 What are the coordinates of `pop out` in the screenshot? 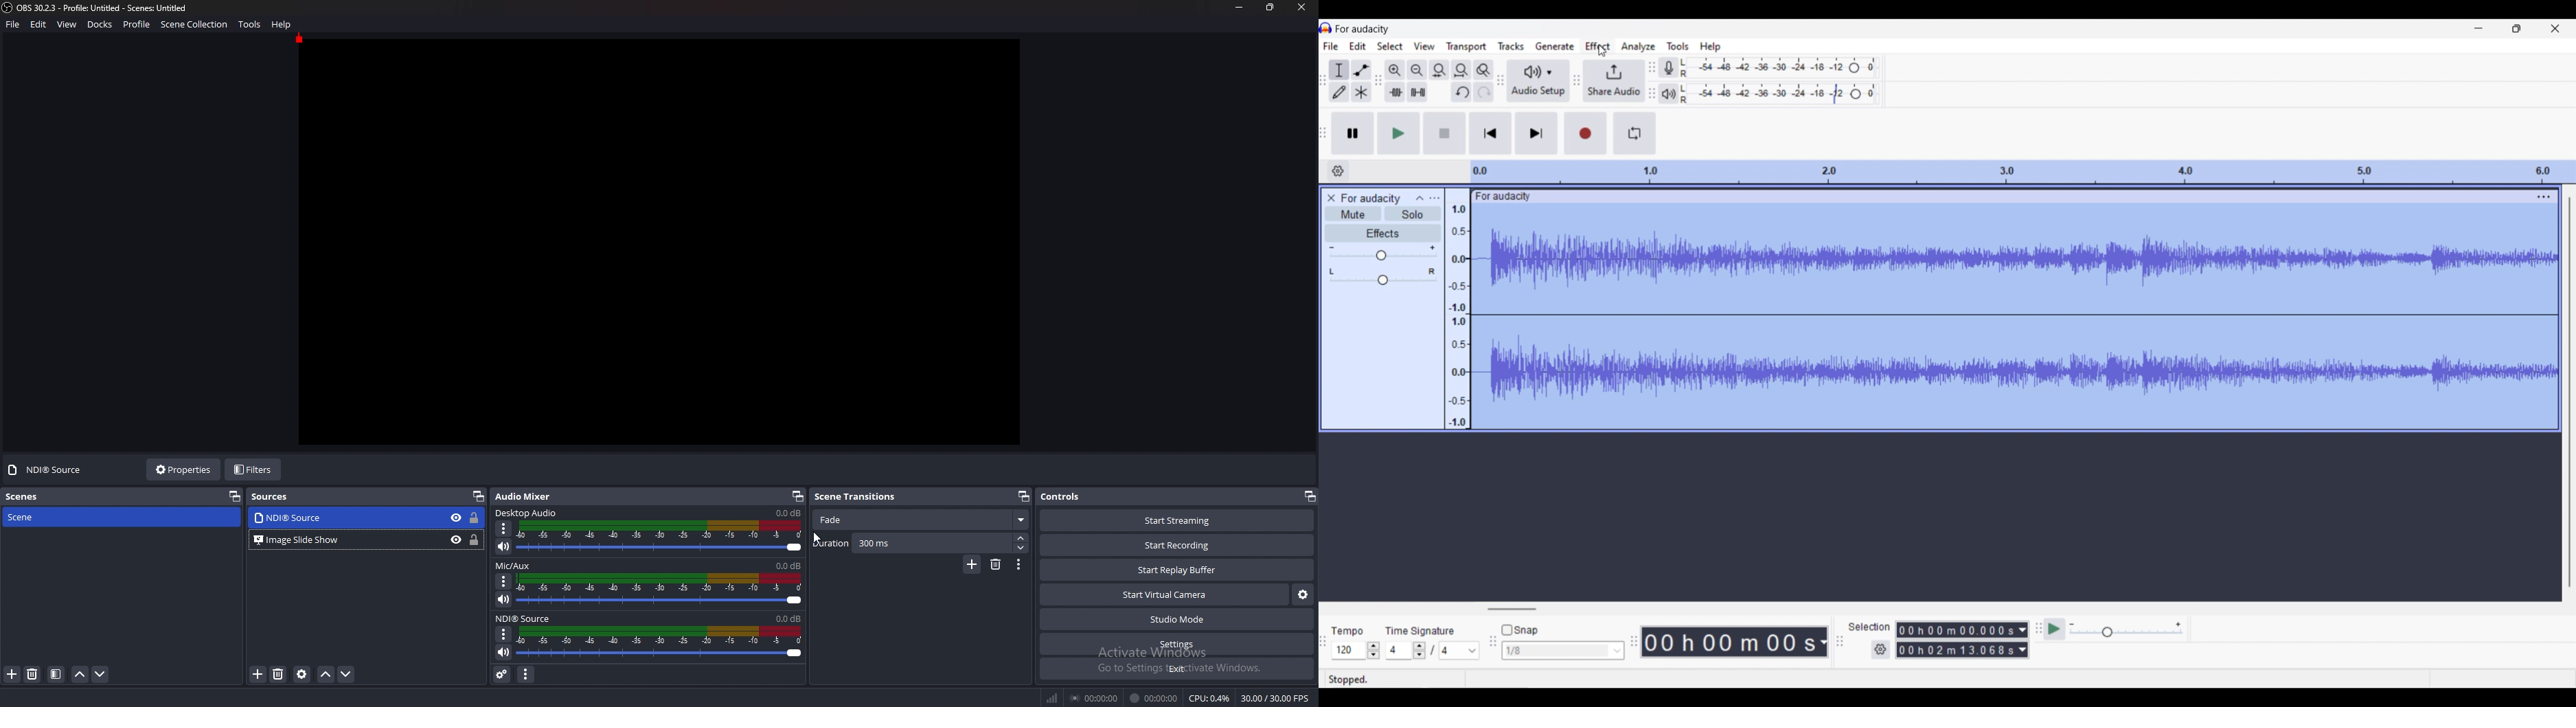 It's located at (797, 496).